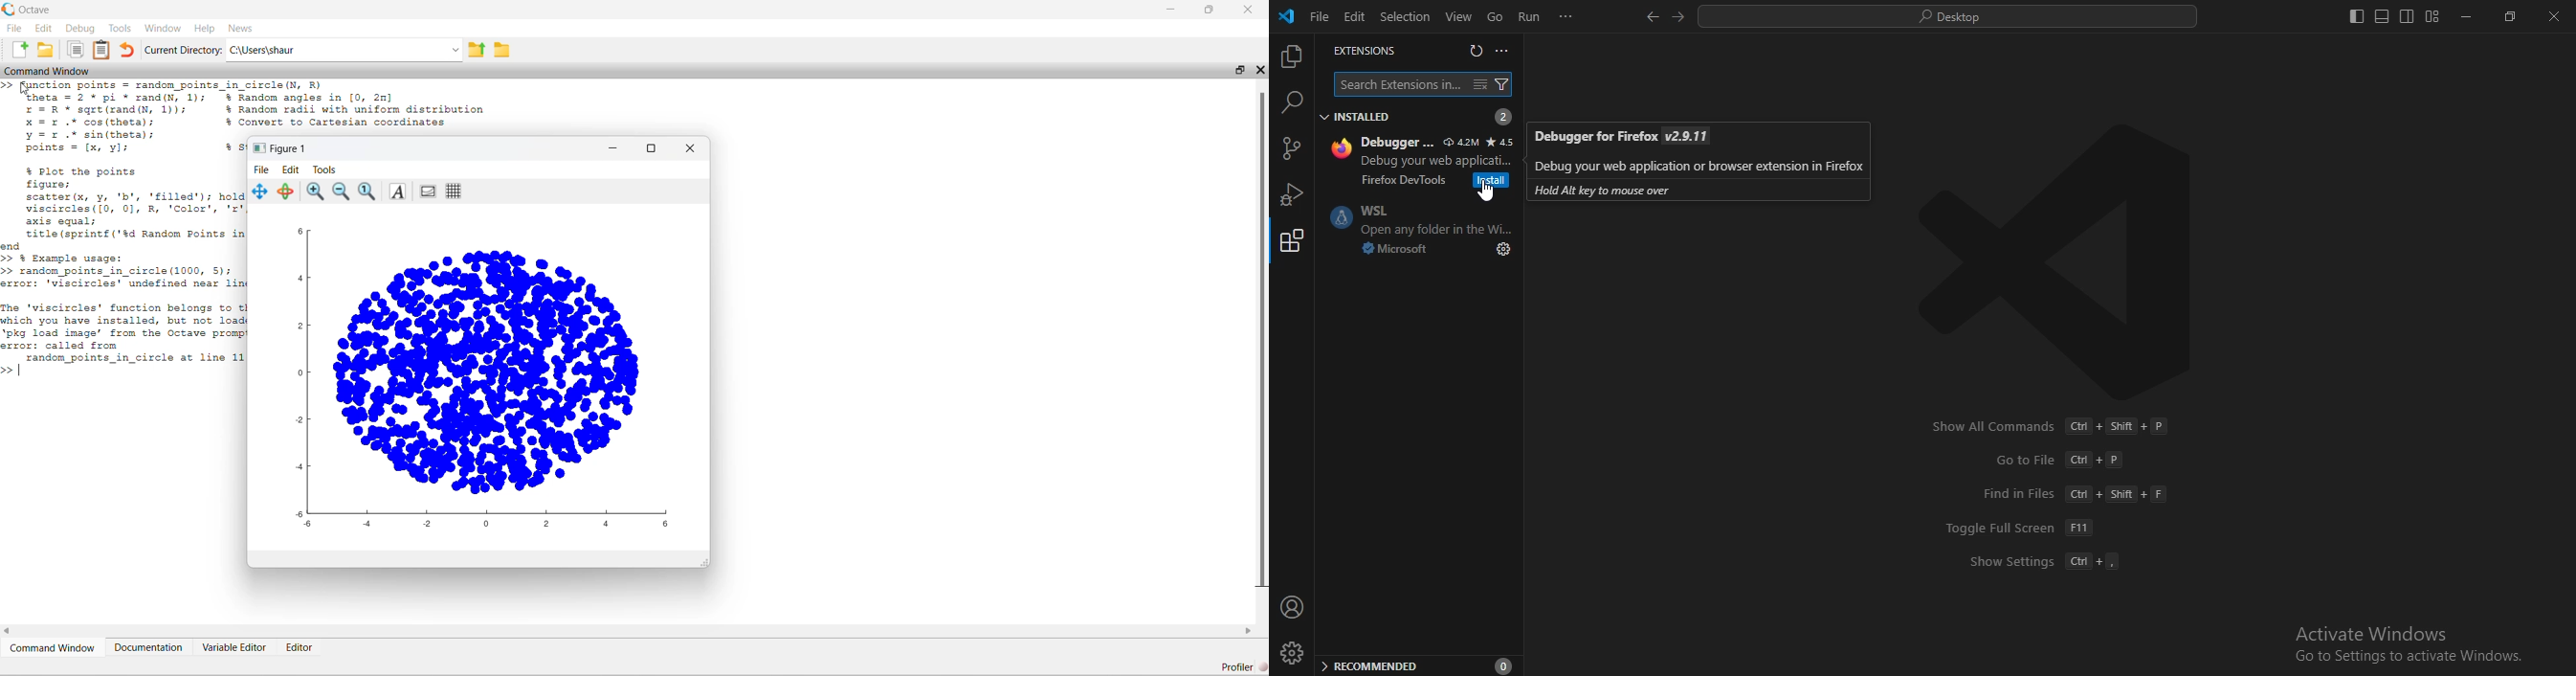 This screenshot has width=2576, height=700. I want to click on filter extensions, so click(1504, 84).